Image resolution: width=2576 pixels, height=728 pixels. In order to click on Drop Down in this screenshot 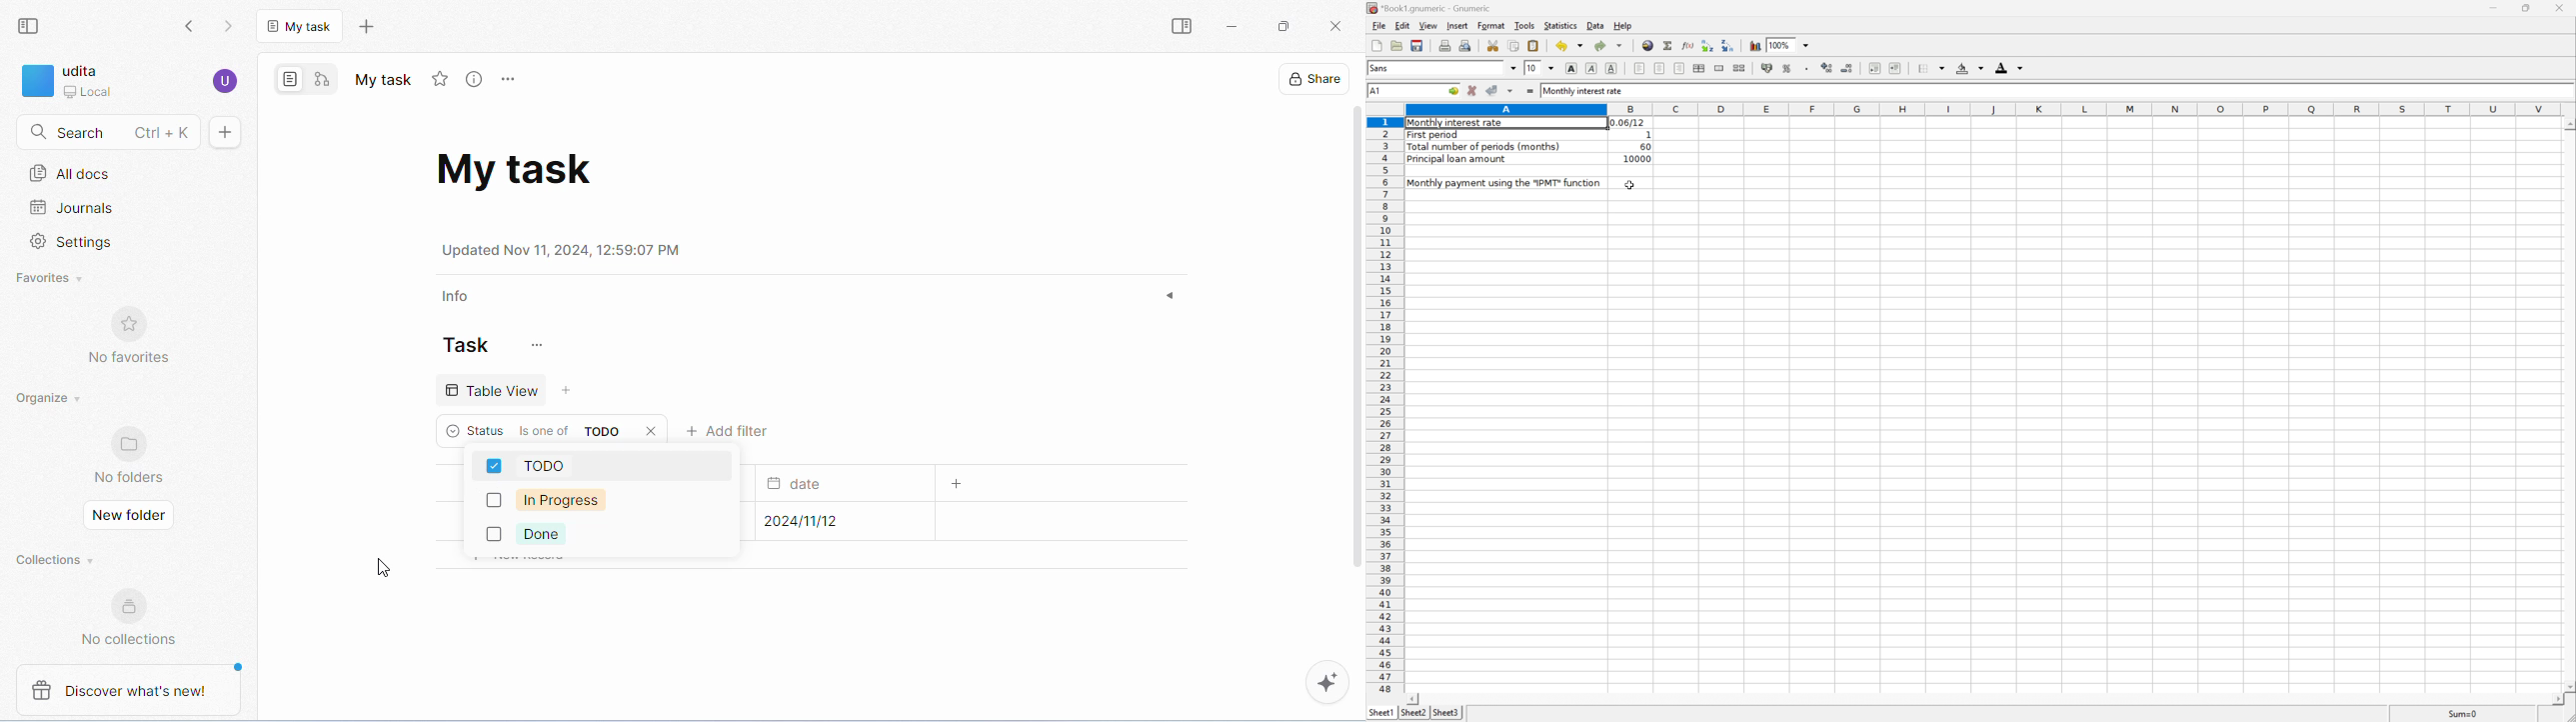, I will do `click(1552, 68)`.